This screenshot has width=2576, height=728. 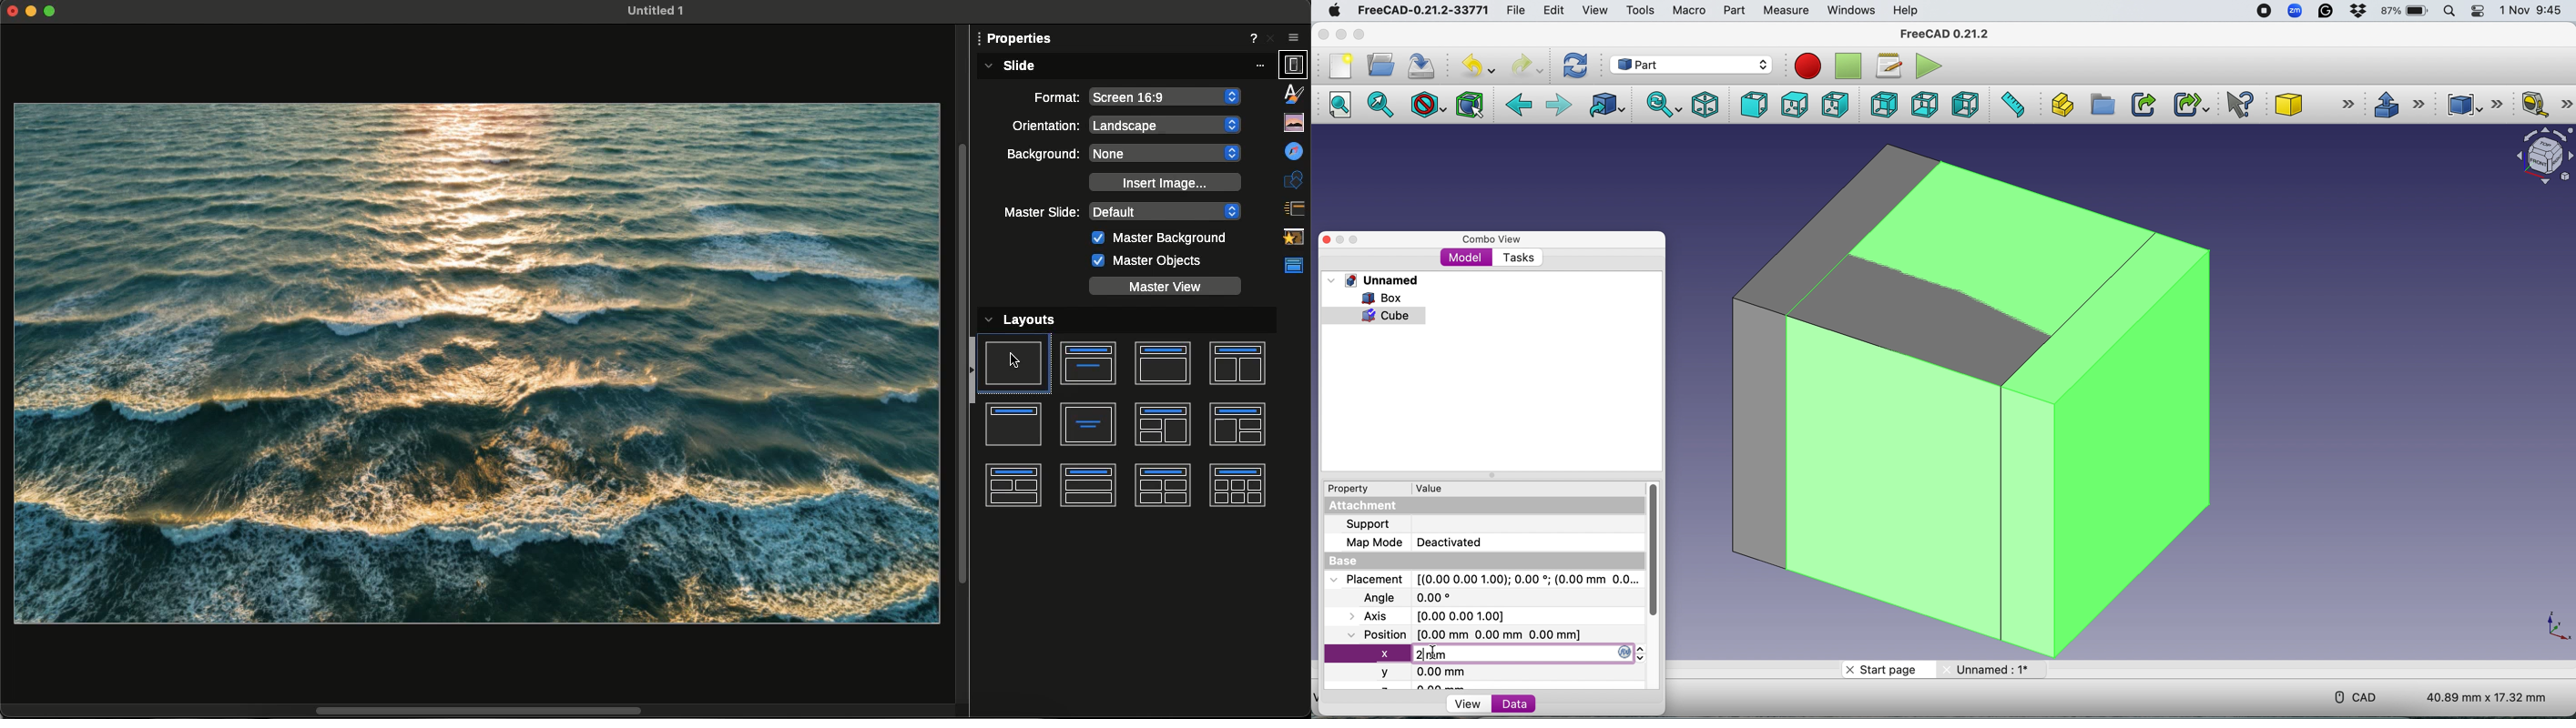 I want to click on Zoom, so click(x=2296, y=12).